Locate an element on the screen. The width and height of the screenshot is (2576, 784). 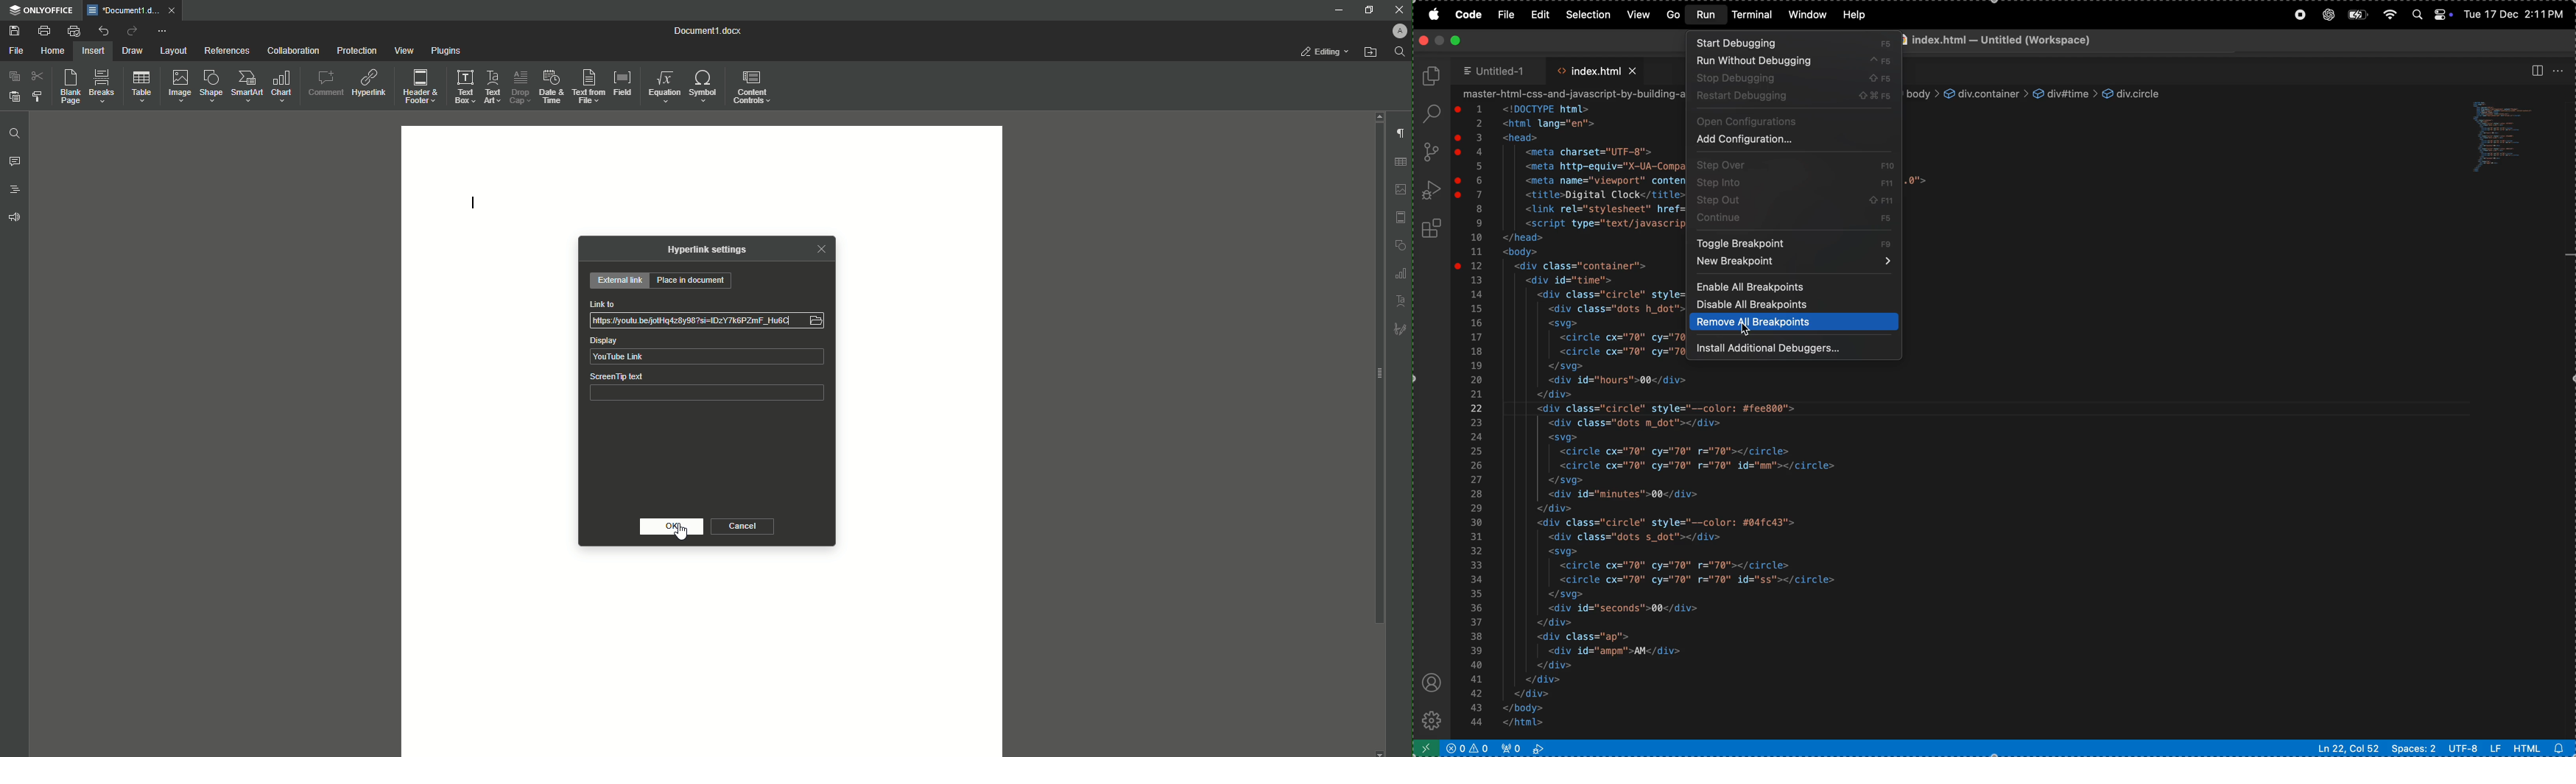
Cancel is located at coordinates (746, 527).